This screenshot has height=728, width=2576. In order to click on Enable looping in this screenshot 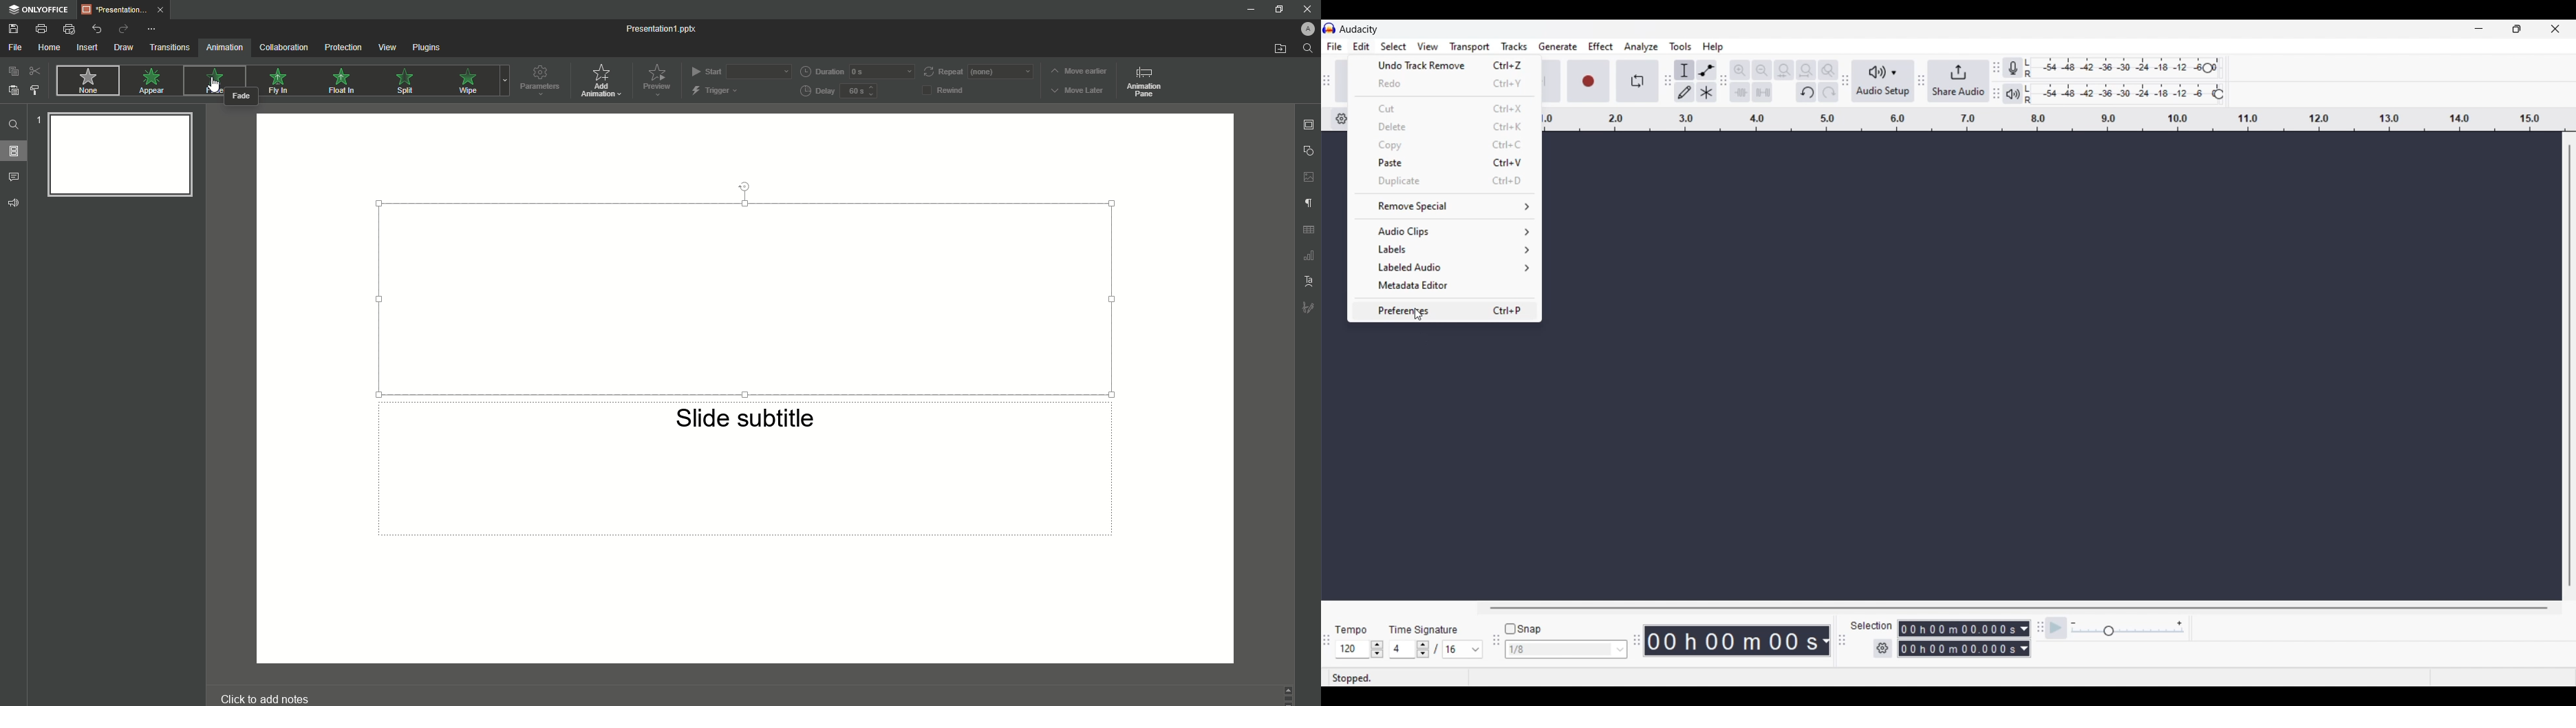, I will do `click(1638, 81)`.